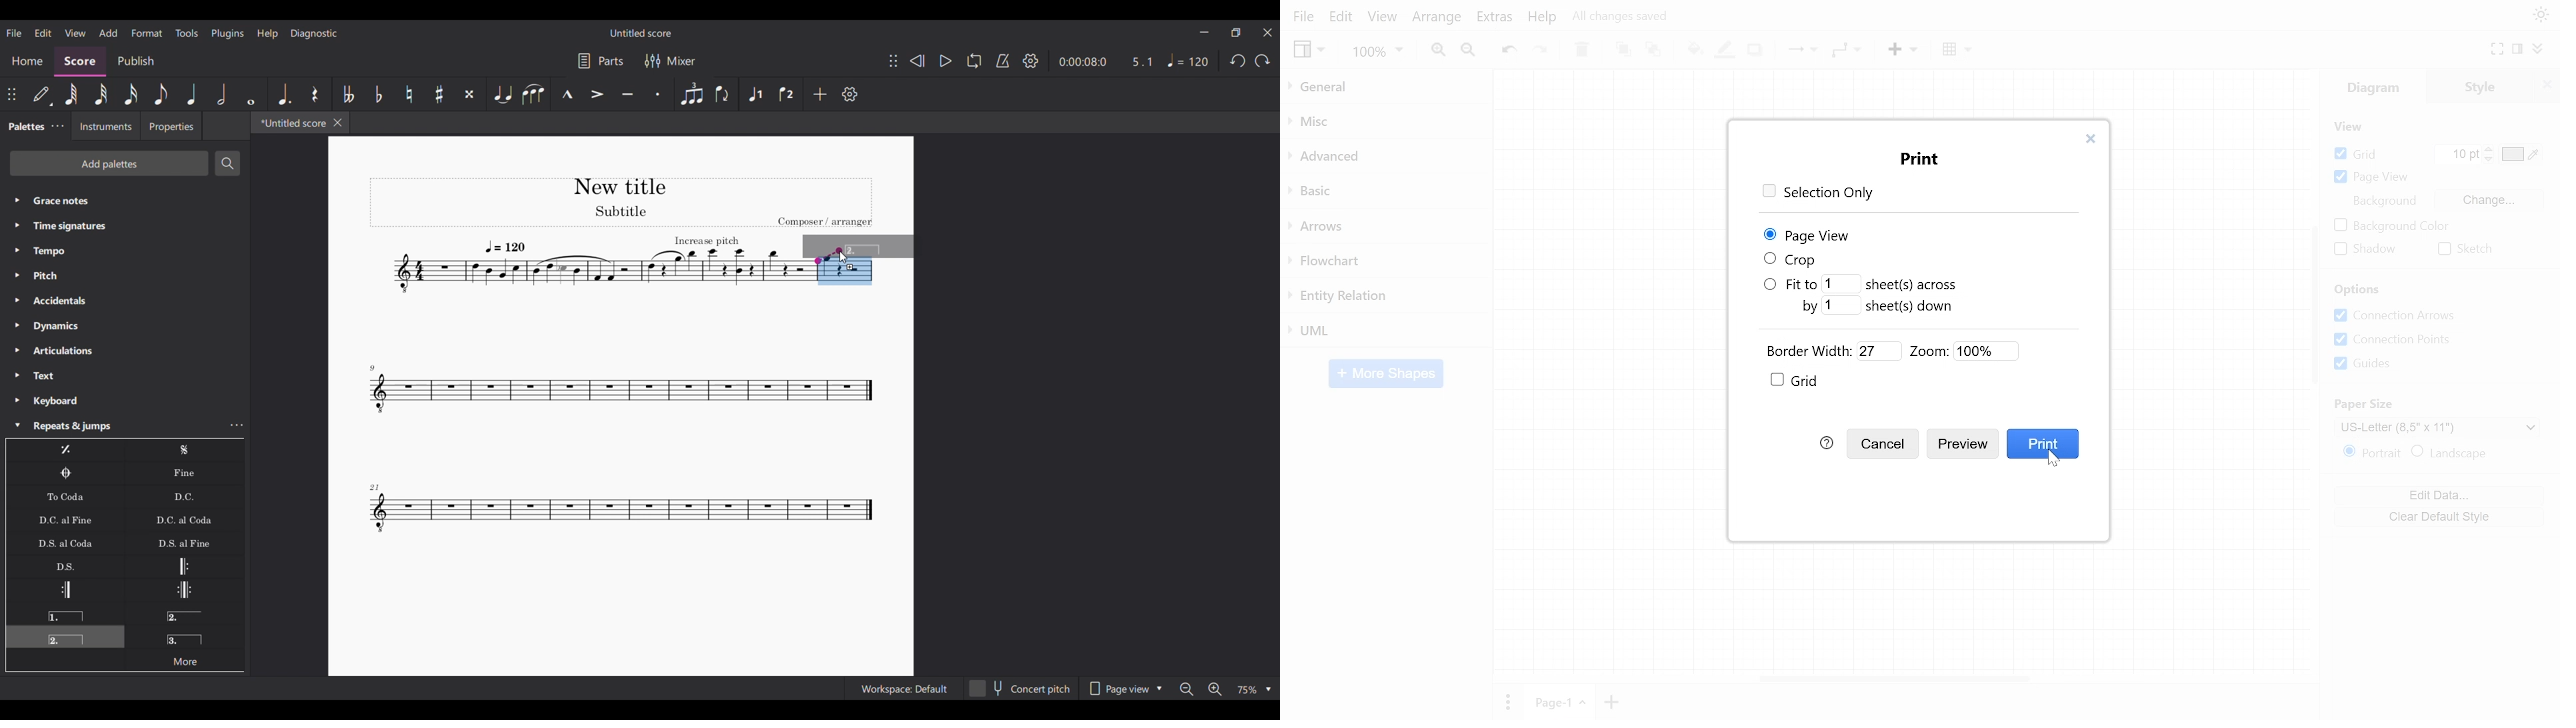  I want to click on Publish section, so click(136, 62).